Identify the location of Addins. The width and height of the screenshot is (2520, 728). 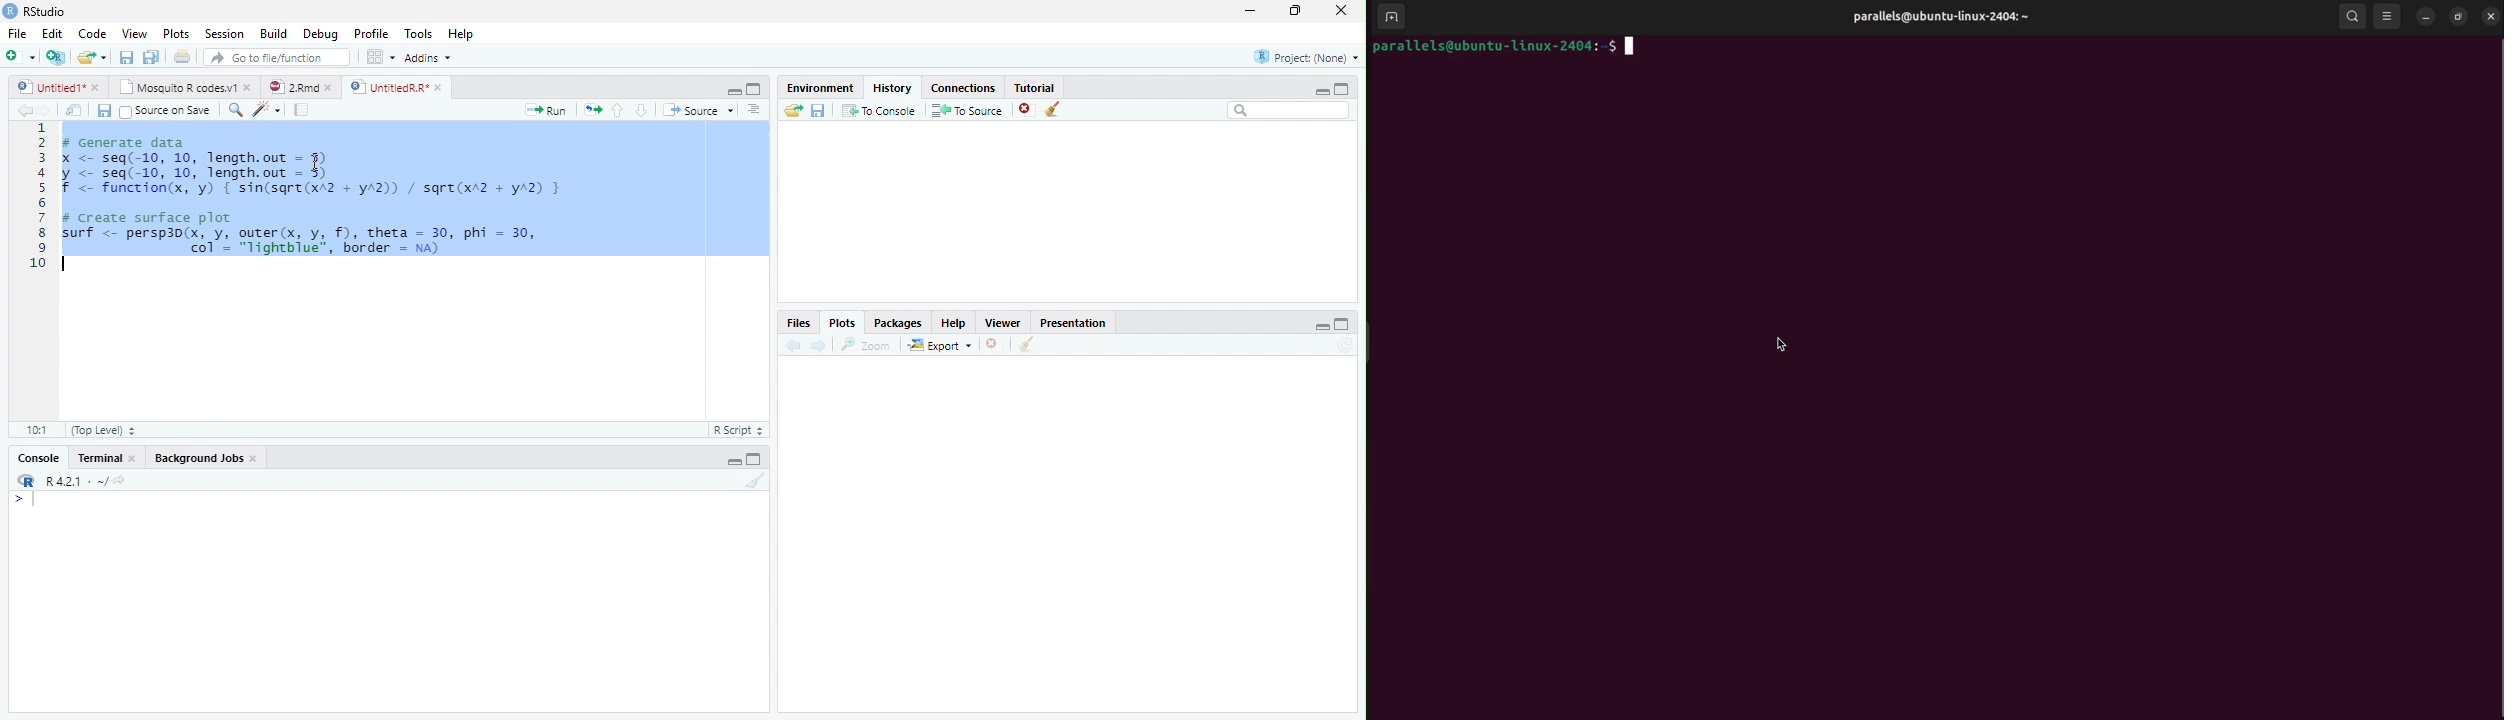
(428, 58).